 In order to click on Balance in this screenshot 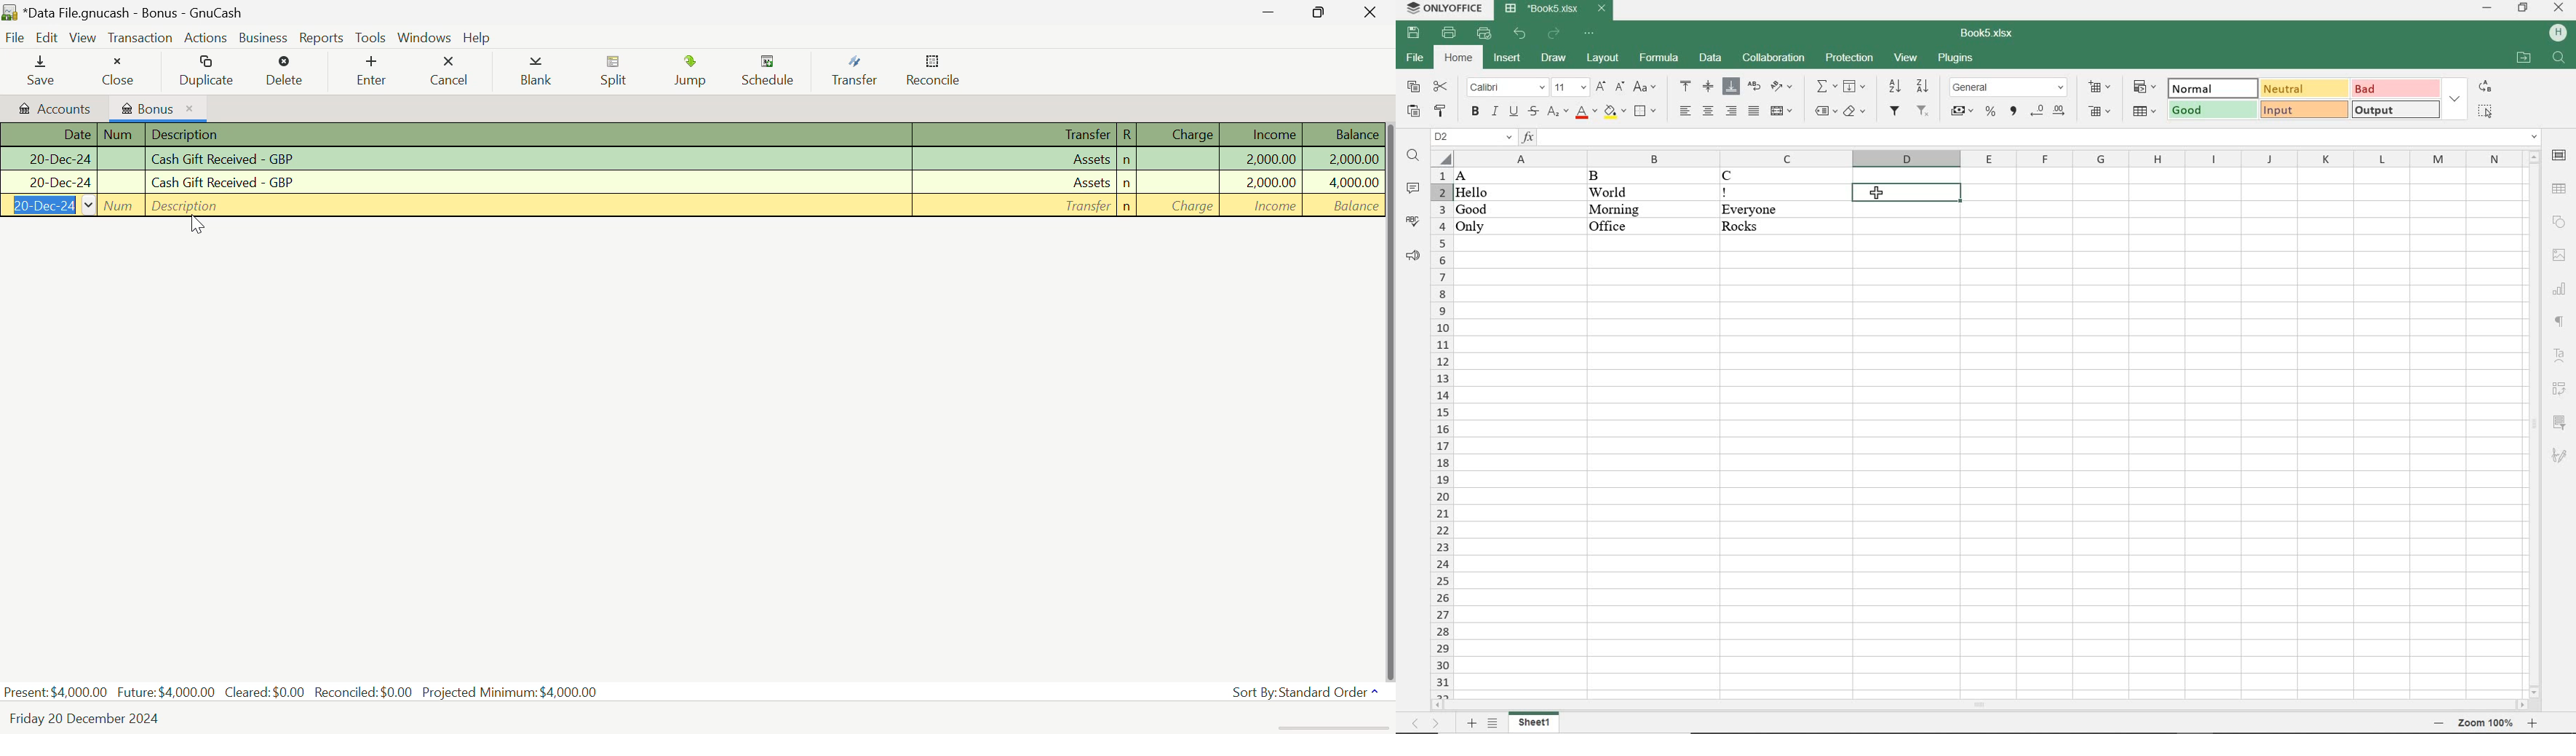, I will do `click(1343, 182)`.